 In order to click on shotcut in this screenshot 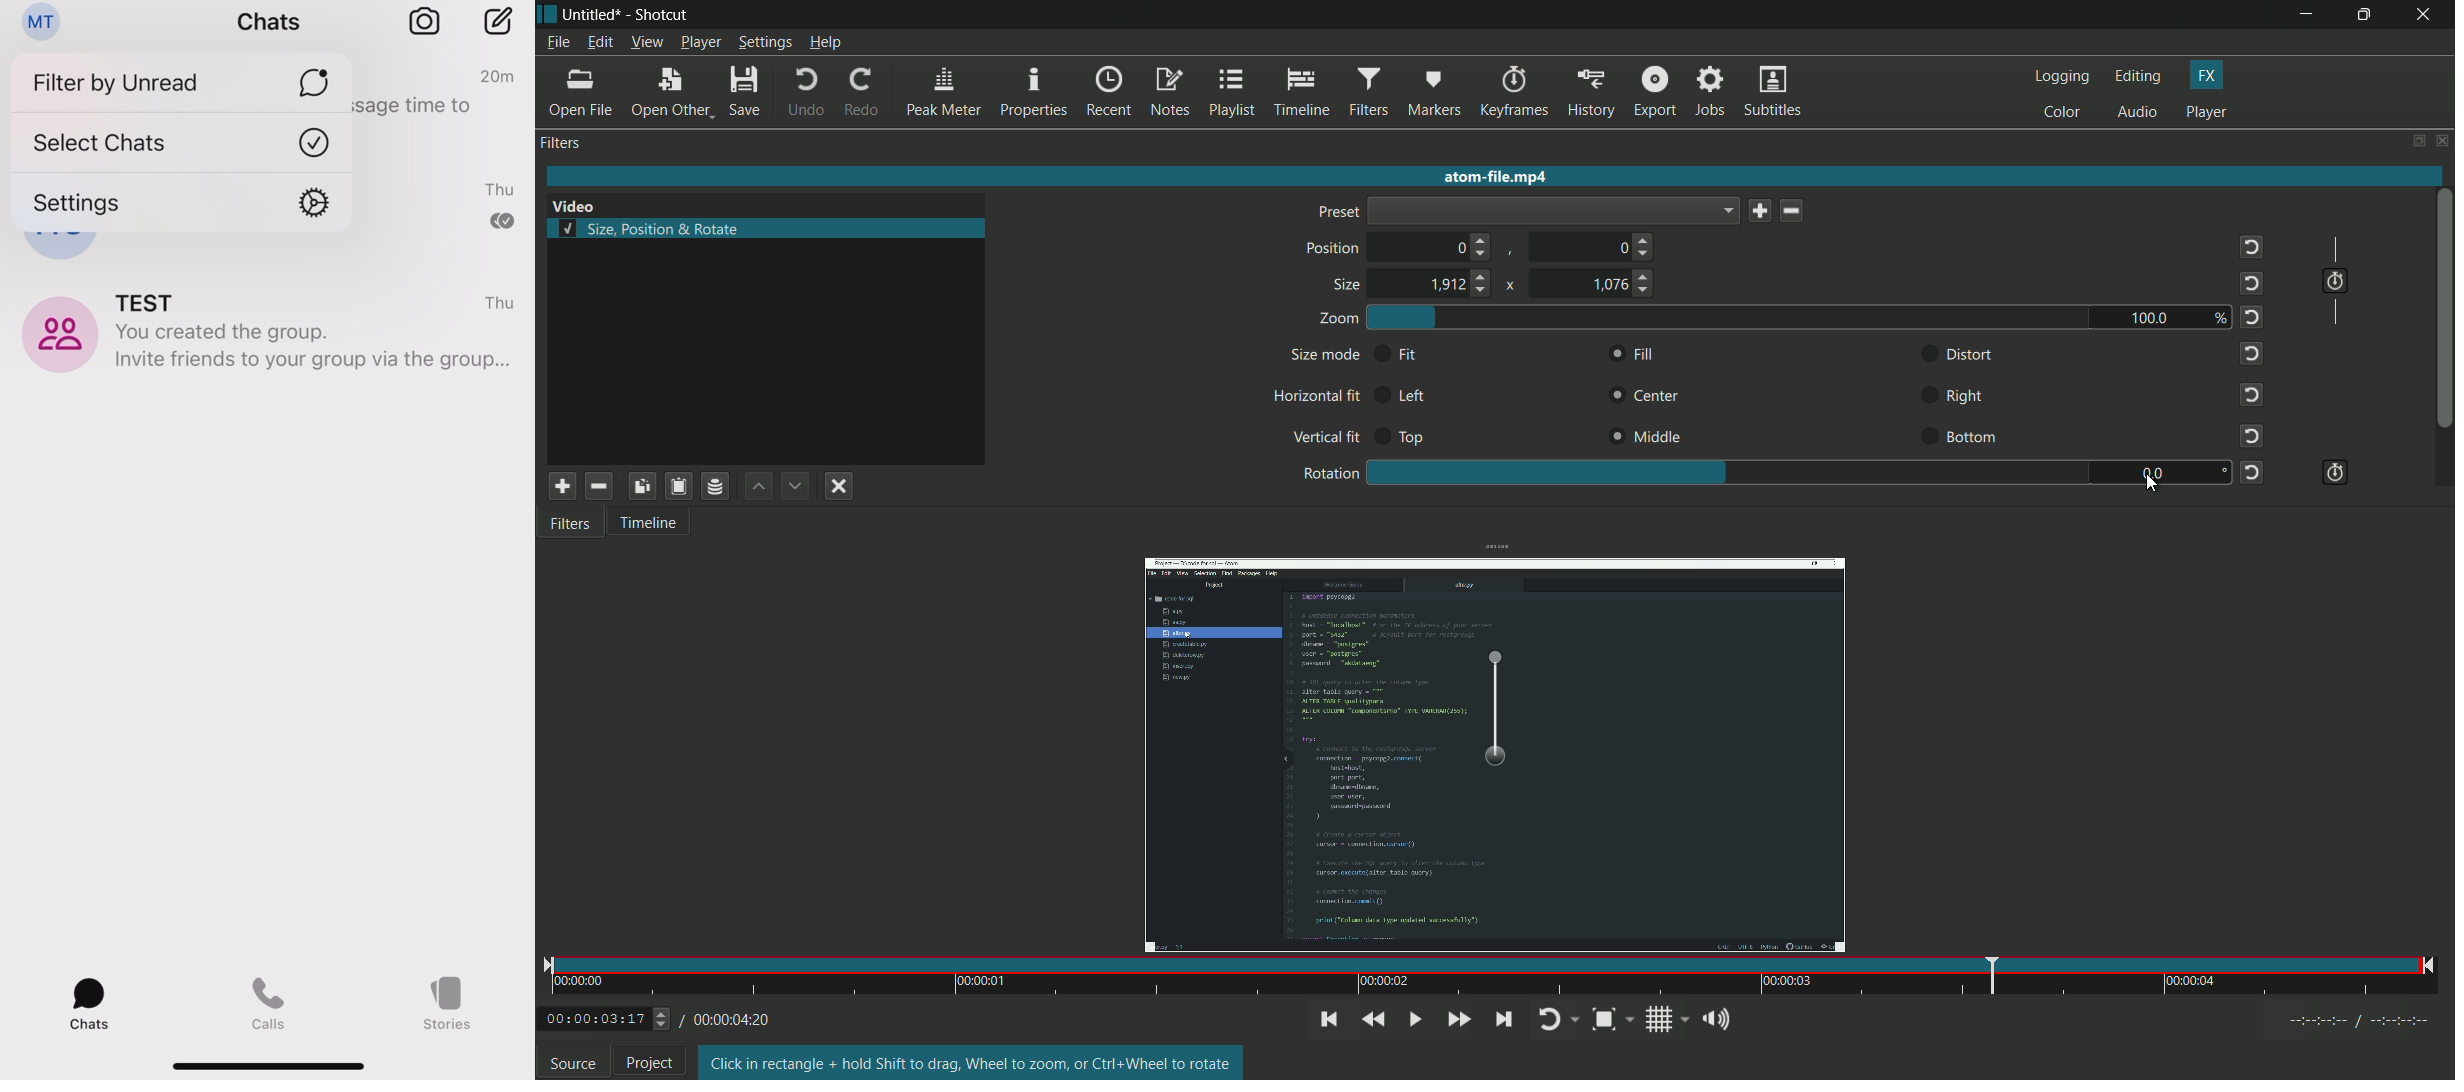, I will do `click(660, 17)`.